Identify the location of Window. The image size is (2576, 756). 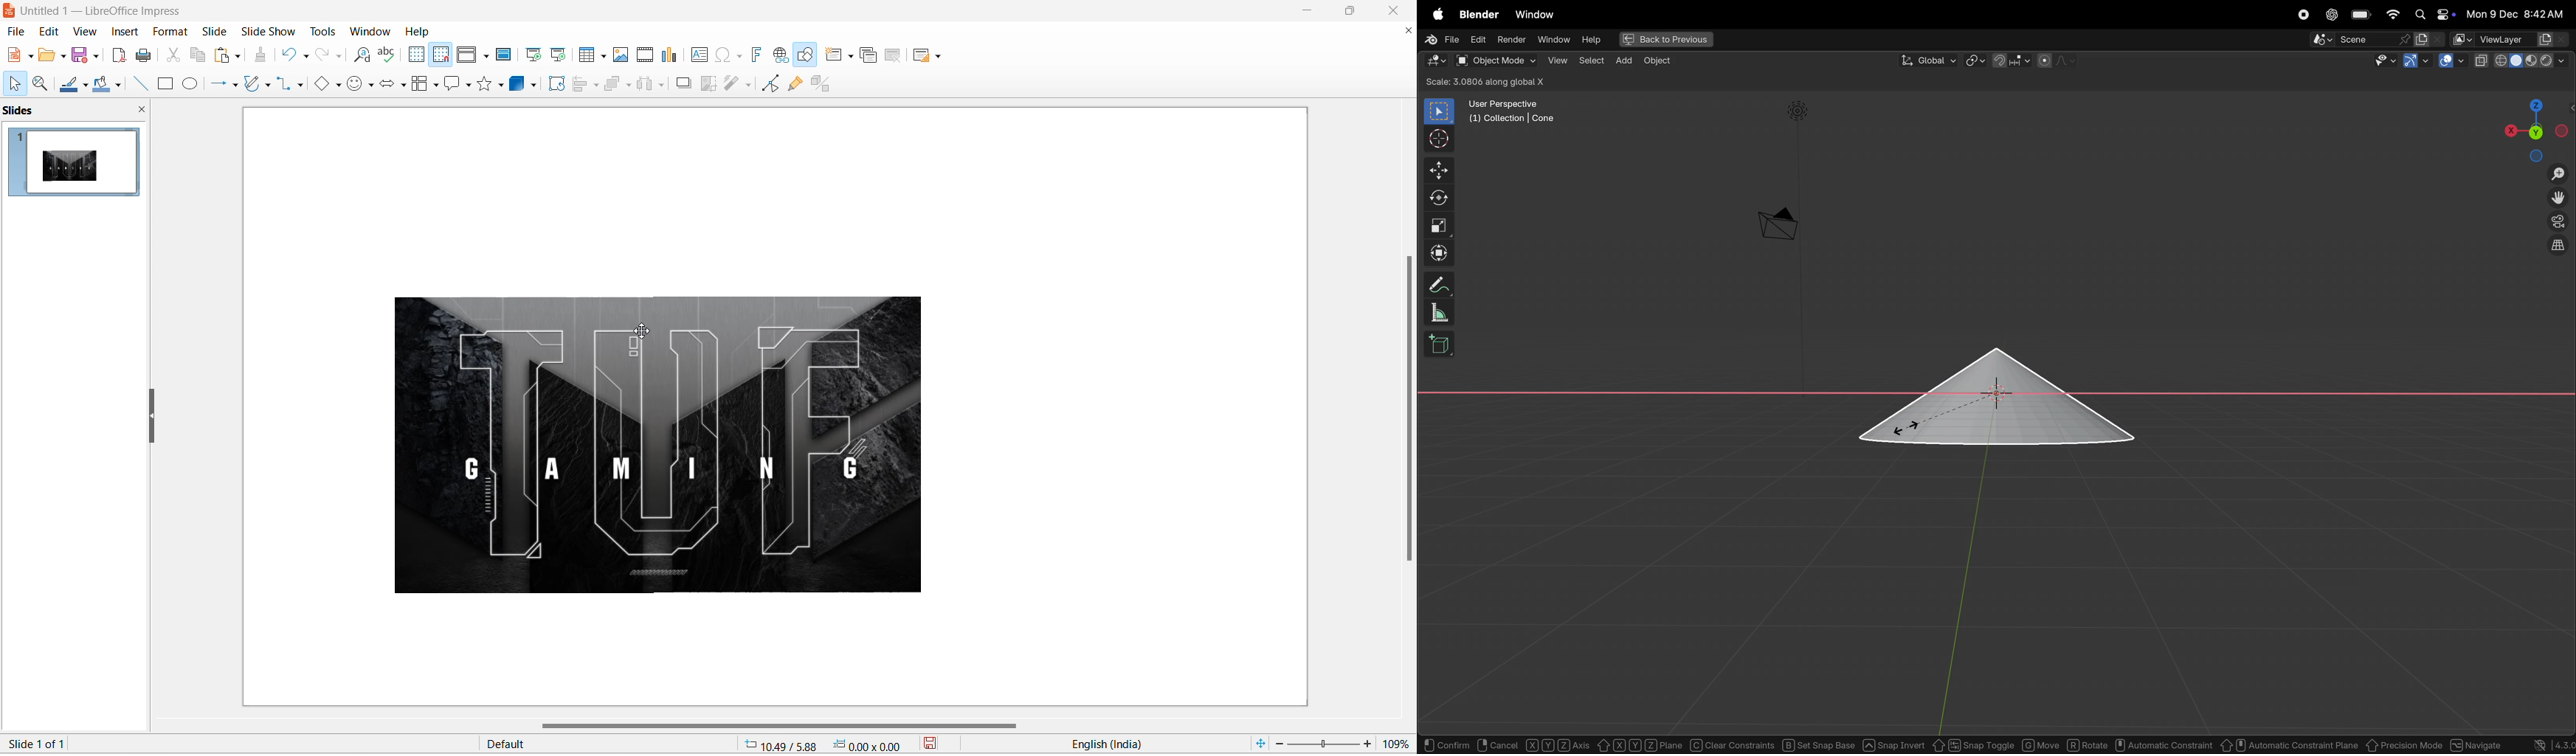
(1535, 14).